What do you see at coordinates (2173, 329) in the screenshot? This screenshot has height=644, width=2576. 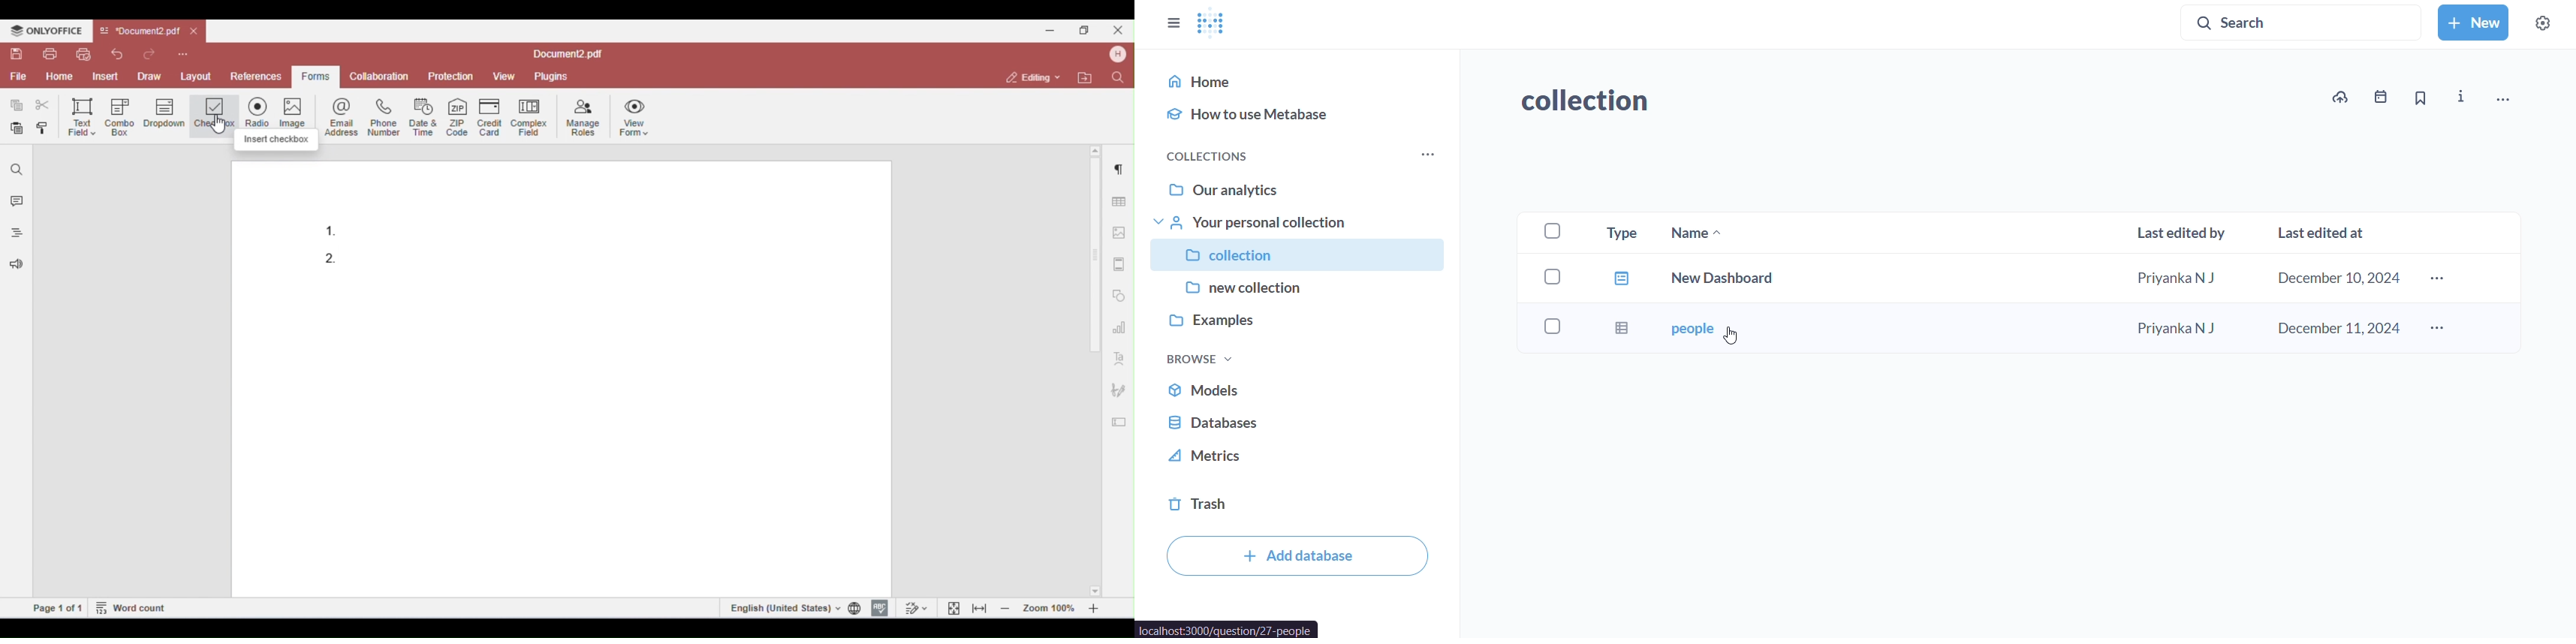 I see `Priyanka N J` at bounding box center [2173, 329].